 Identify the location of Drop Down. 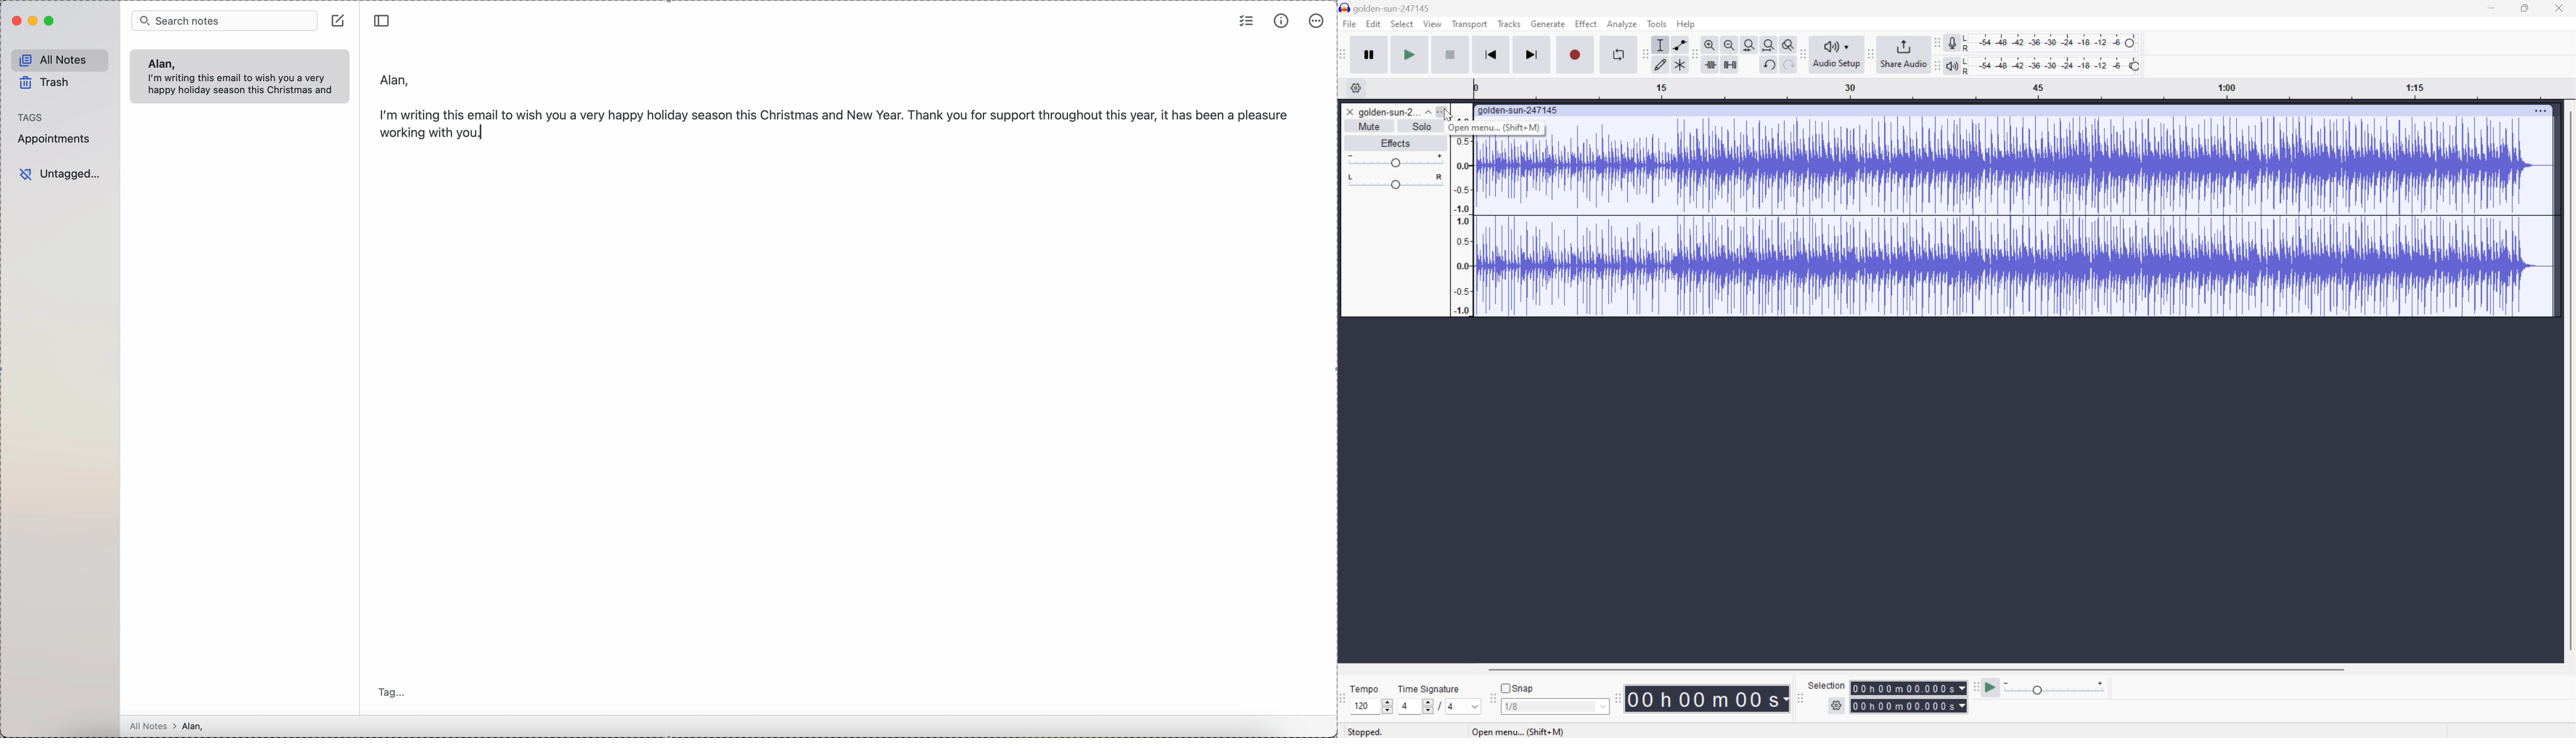
(1427, 112).